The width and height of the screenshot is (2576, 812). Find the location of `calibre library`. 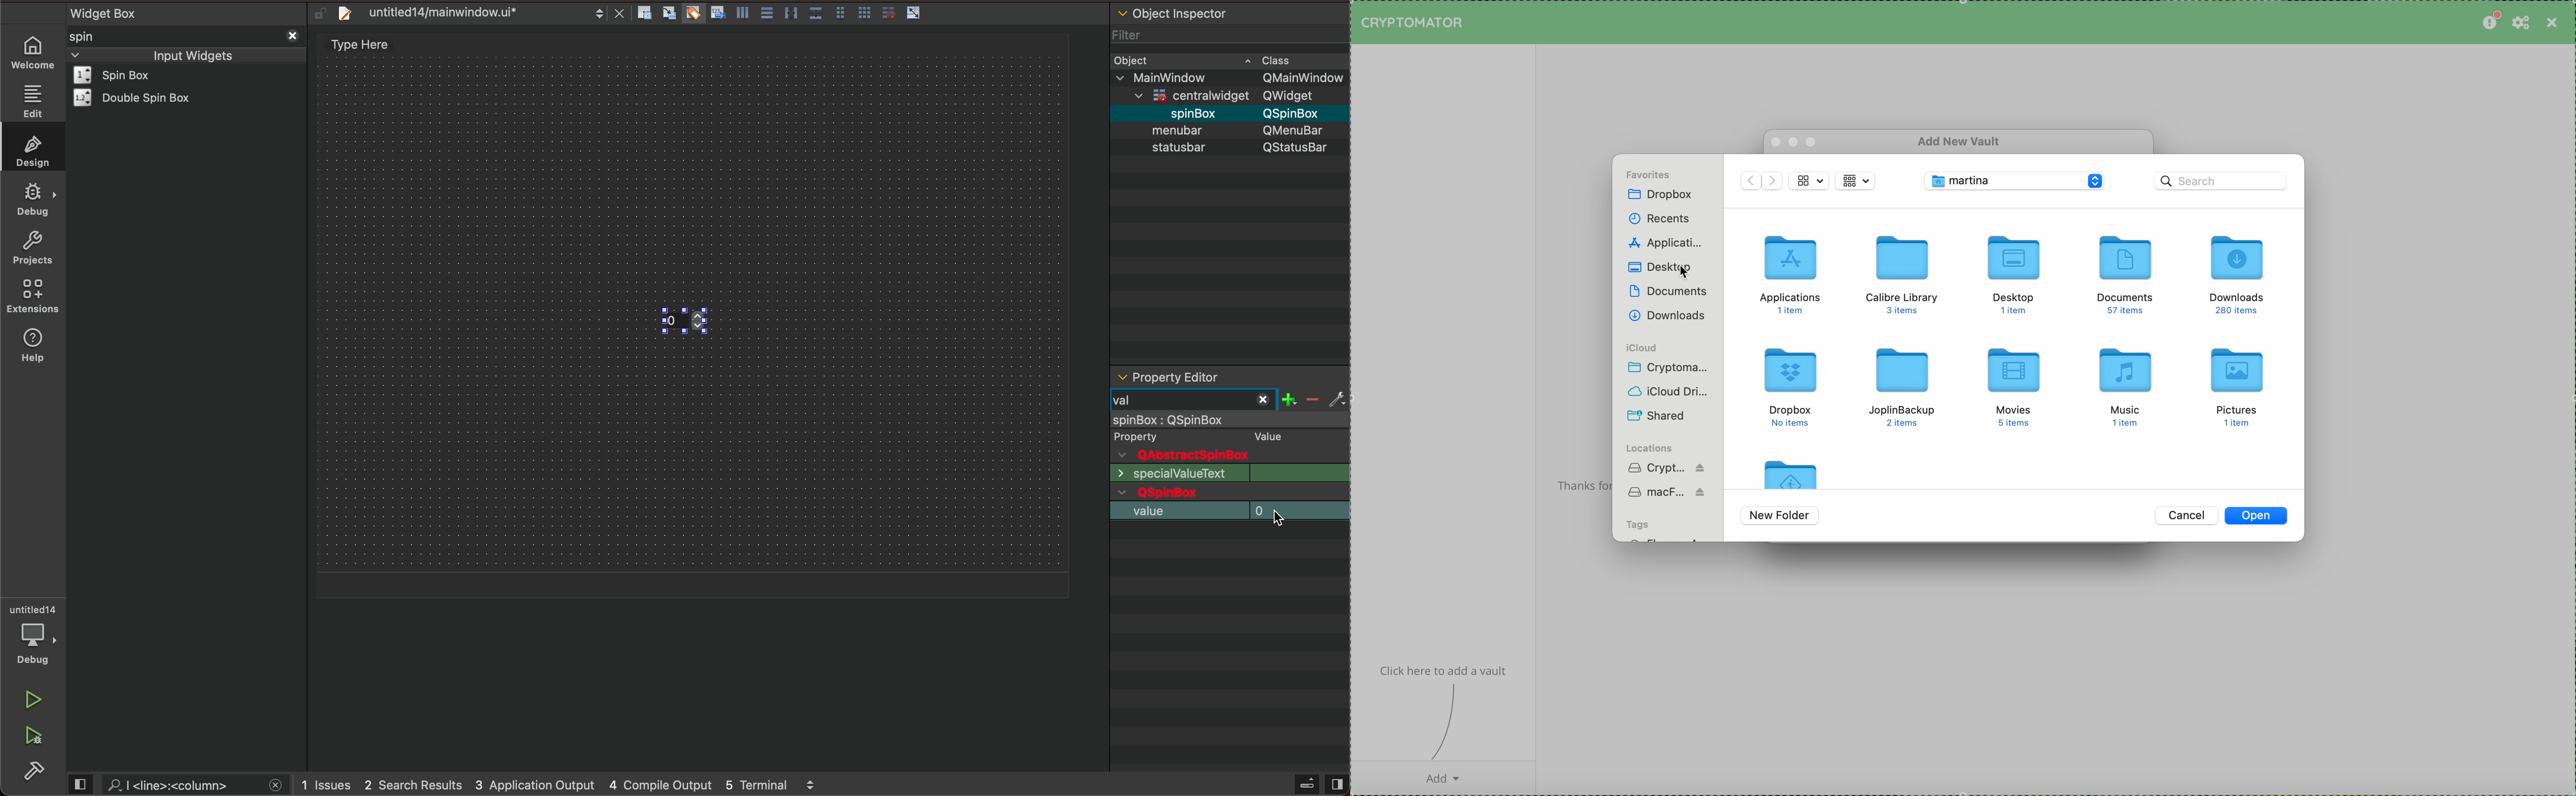

calibre library is located at coordinates (1901, 275).